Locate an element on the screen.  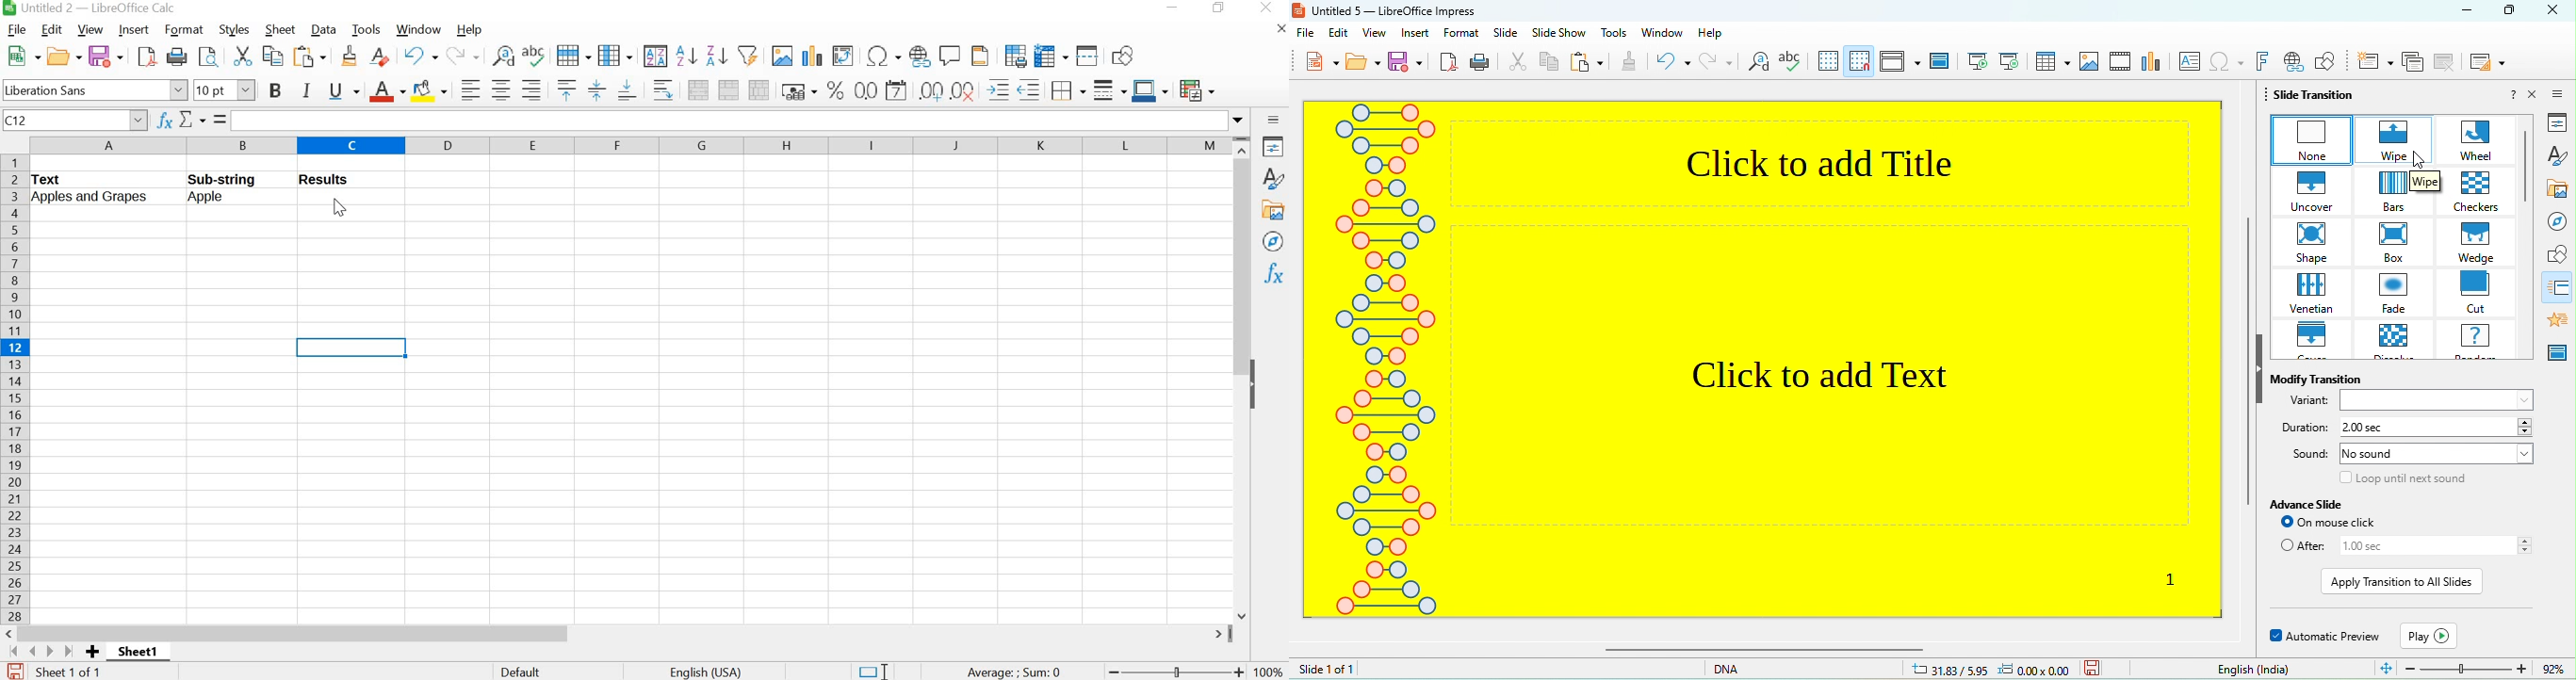
align center is located at coordinates (499, 89).